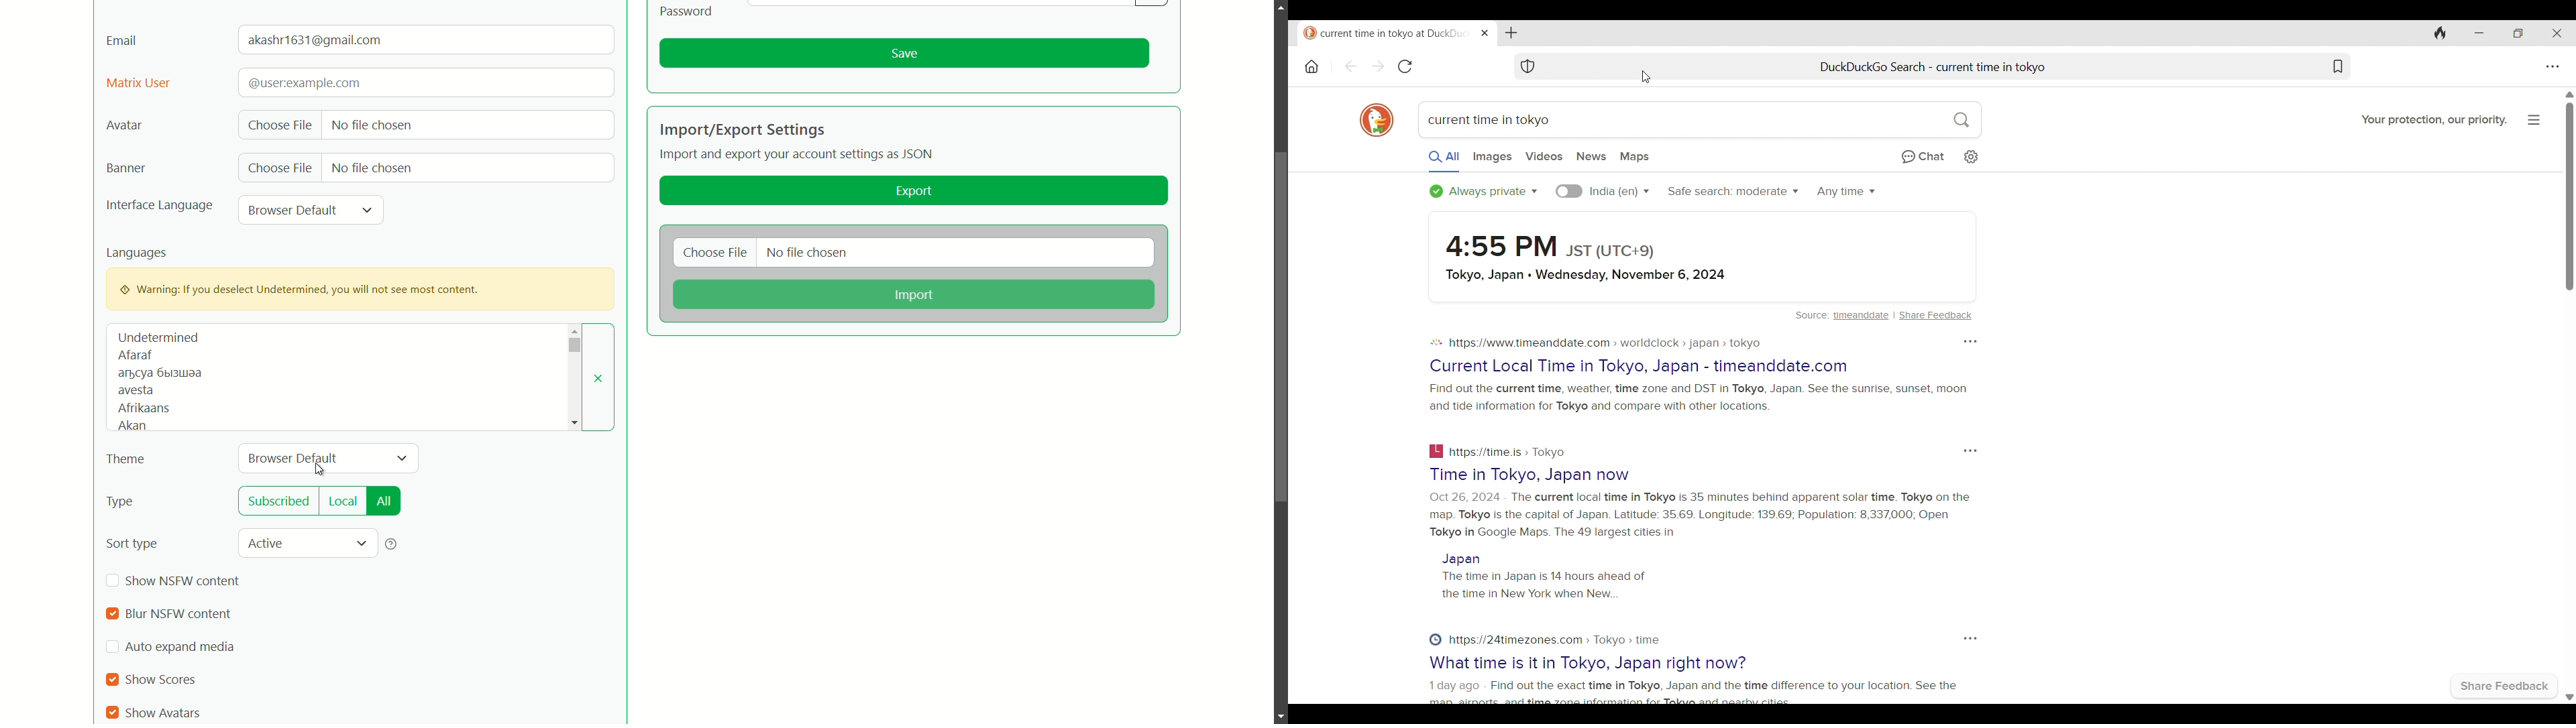  Describe the element at coordinates (1546, 585) in the screenshot. I see `The time in Japan is 14 hours ahead of
the time in New York when New...` at that location.